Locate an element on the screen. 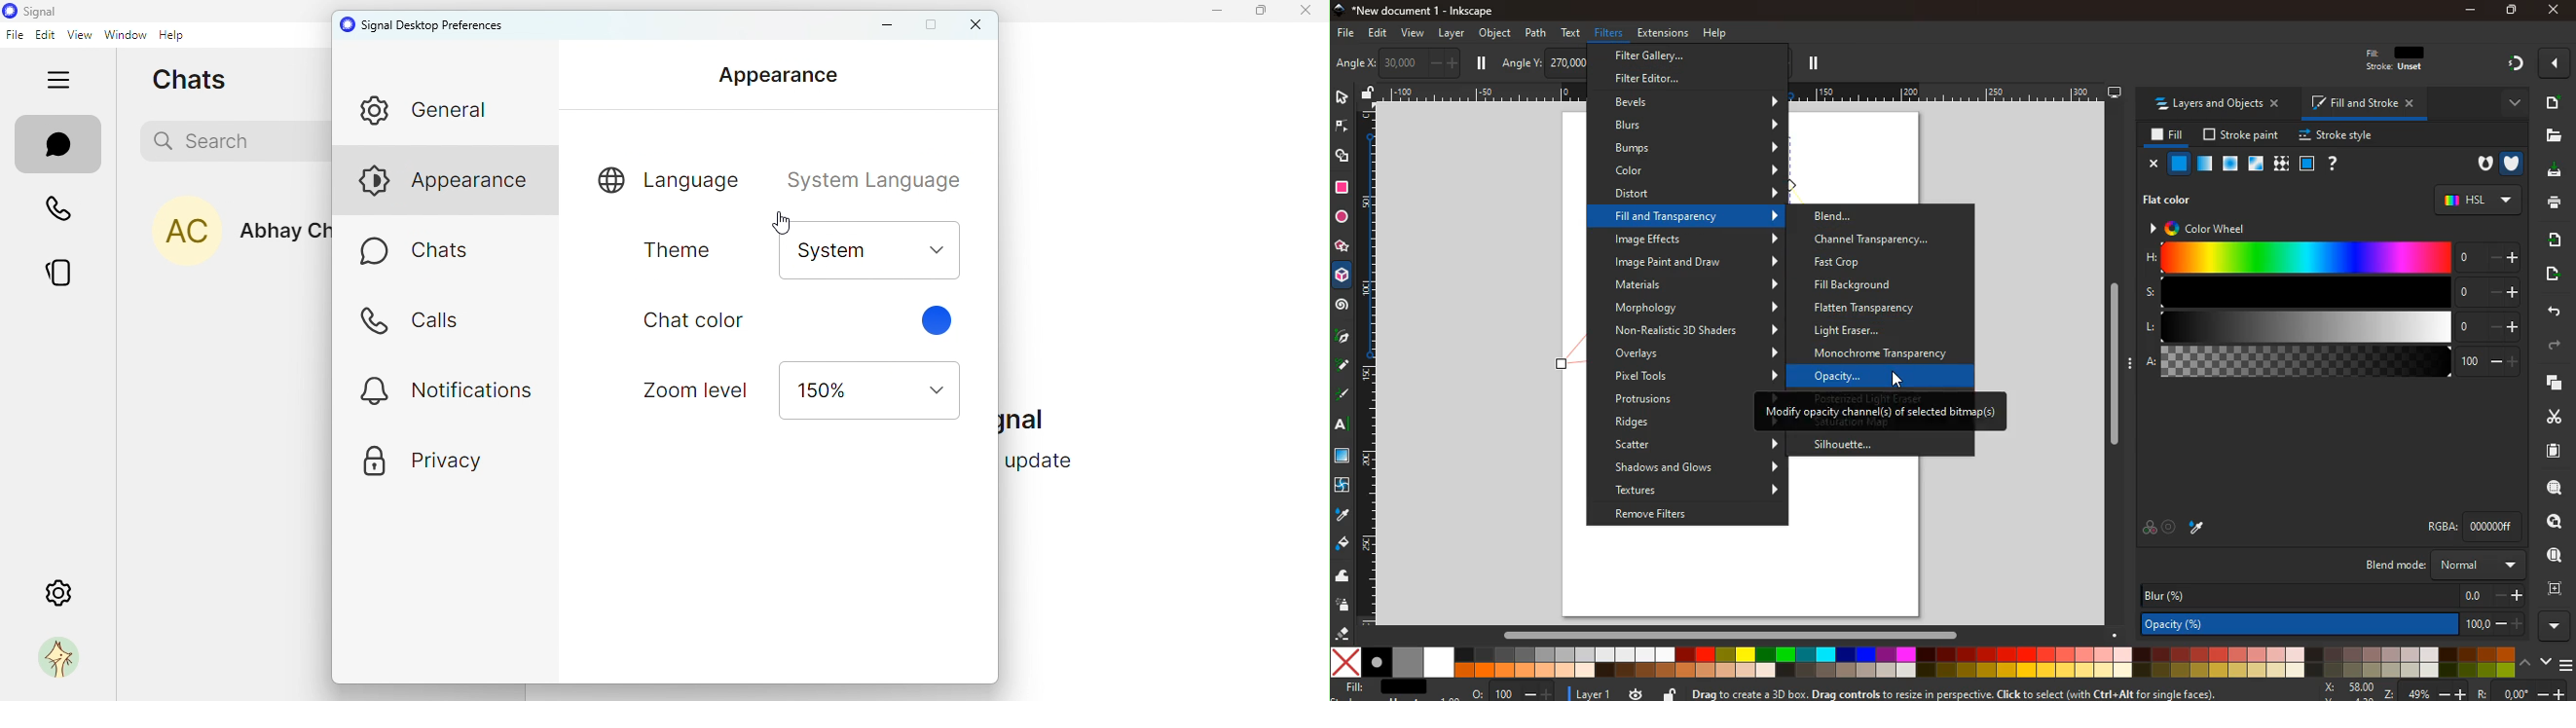 The image size is (2576, 728). signal desktop preferences is located at coordinates (427, 24).